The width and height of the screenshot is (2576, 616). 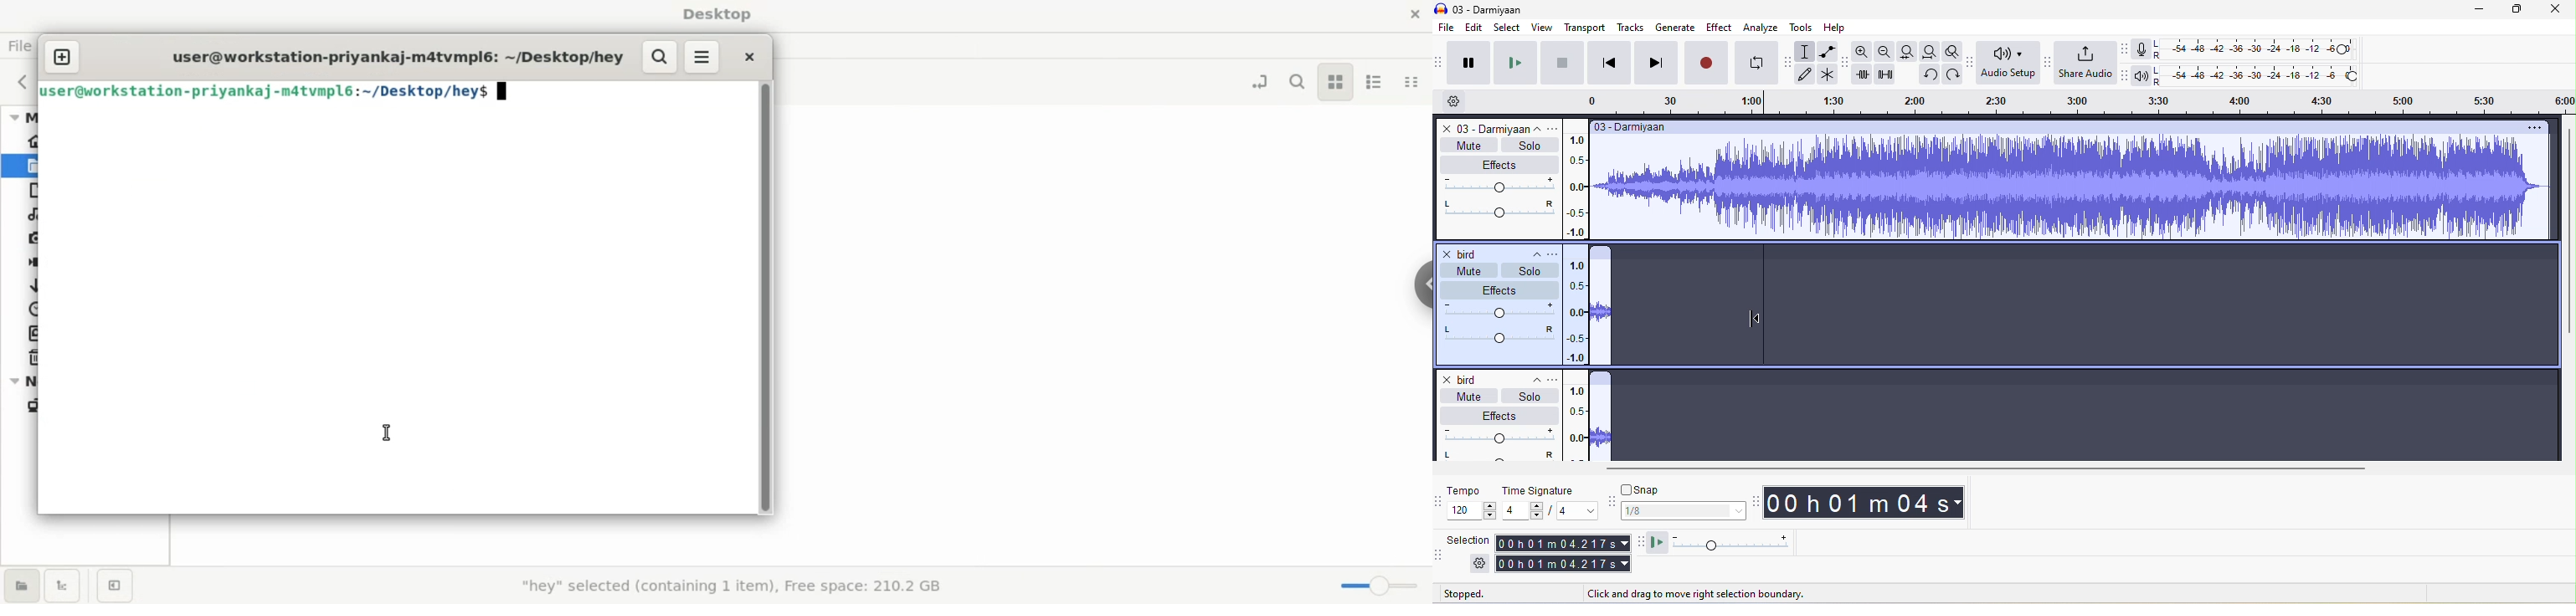 What do you see at coordinates (1633, 127) in the screenshot?
I see `03- darmiyaan` at bounding box center [1633, 127].